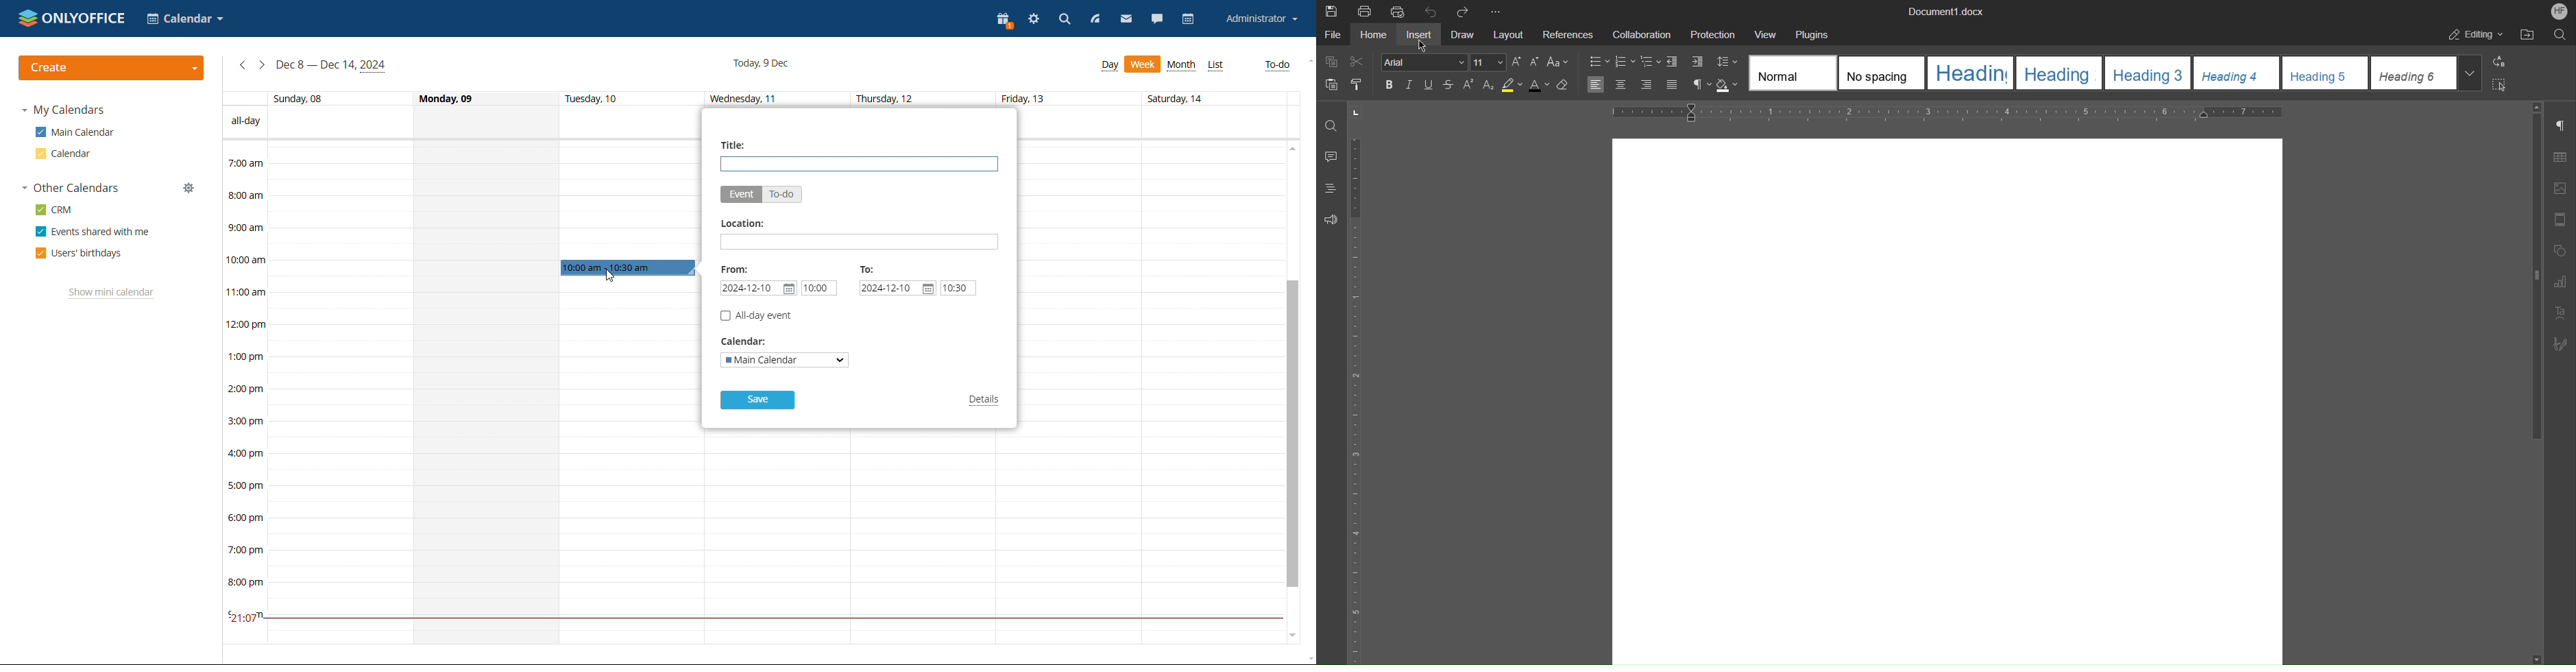  I want to click on Quick Print, so click(1398, 11).